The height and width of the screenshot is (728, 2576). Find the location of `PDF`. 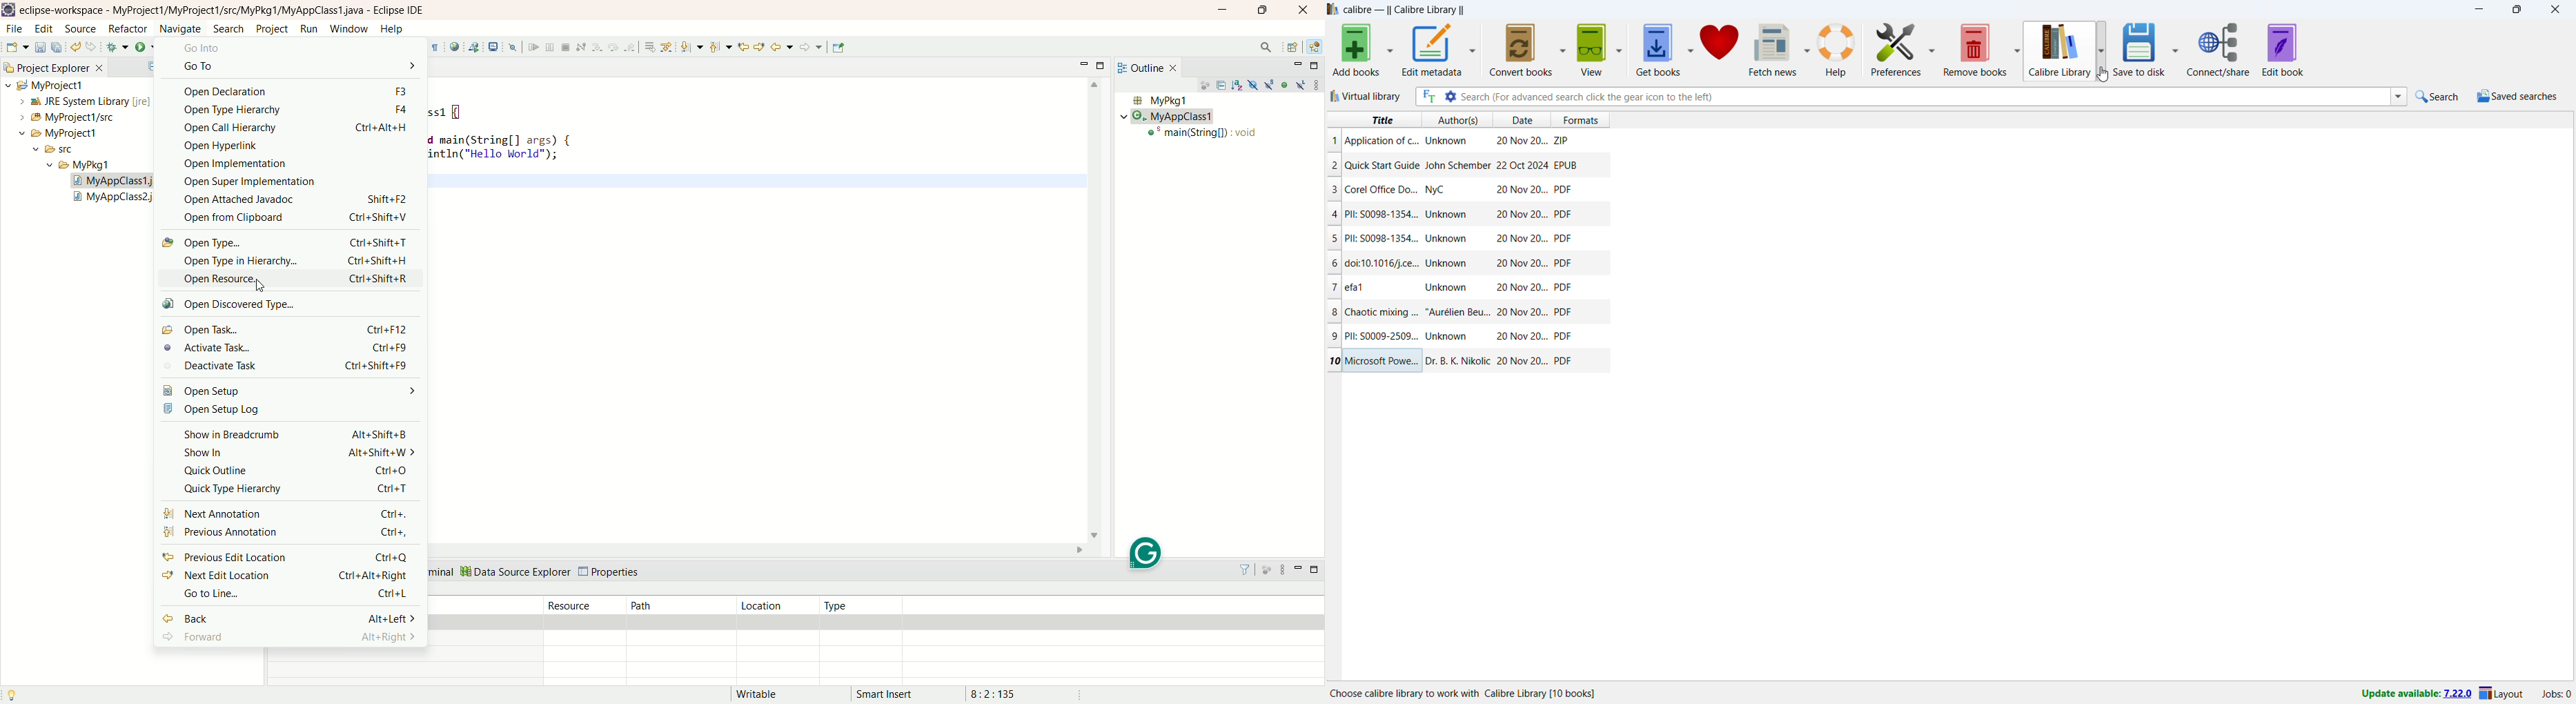

PDF is located at coordinates (1563, 213).